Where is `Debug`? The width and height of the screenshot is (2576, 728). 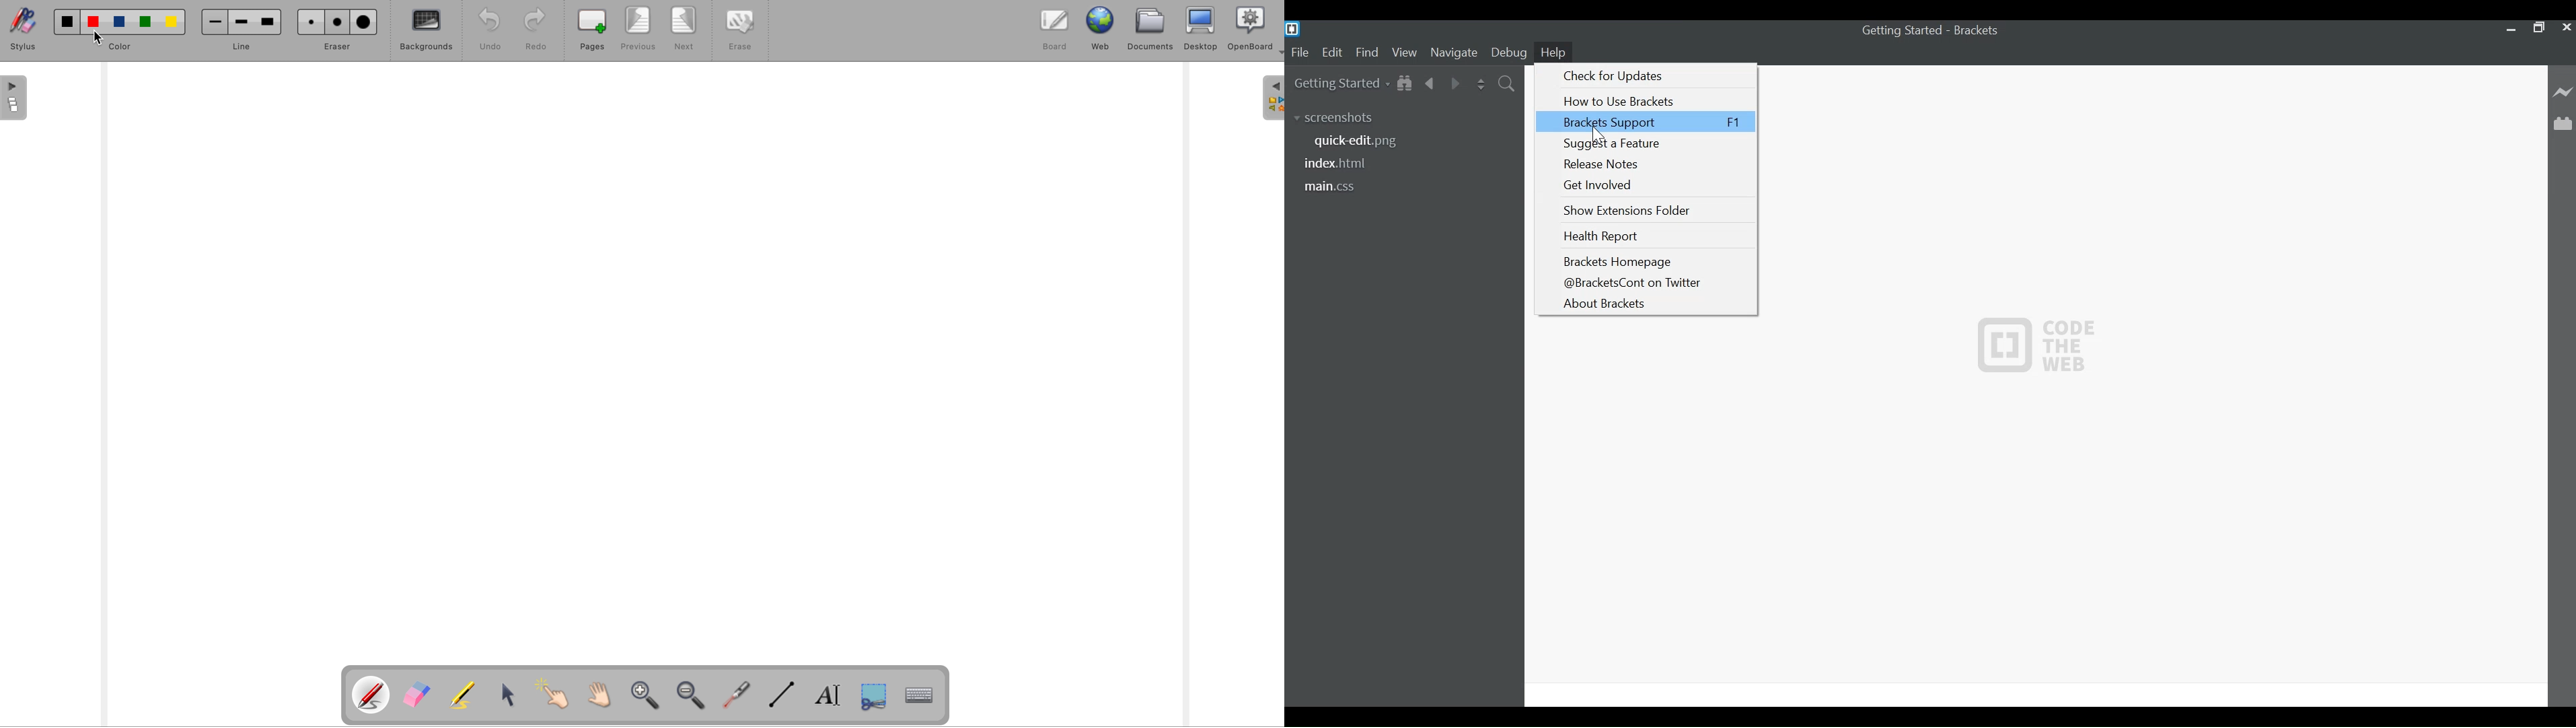
Debug is located at coordinates (1508, 53).